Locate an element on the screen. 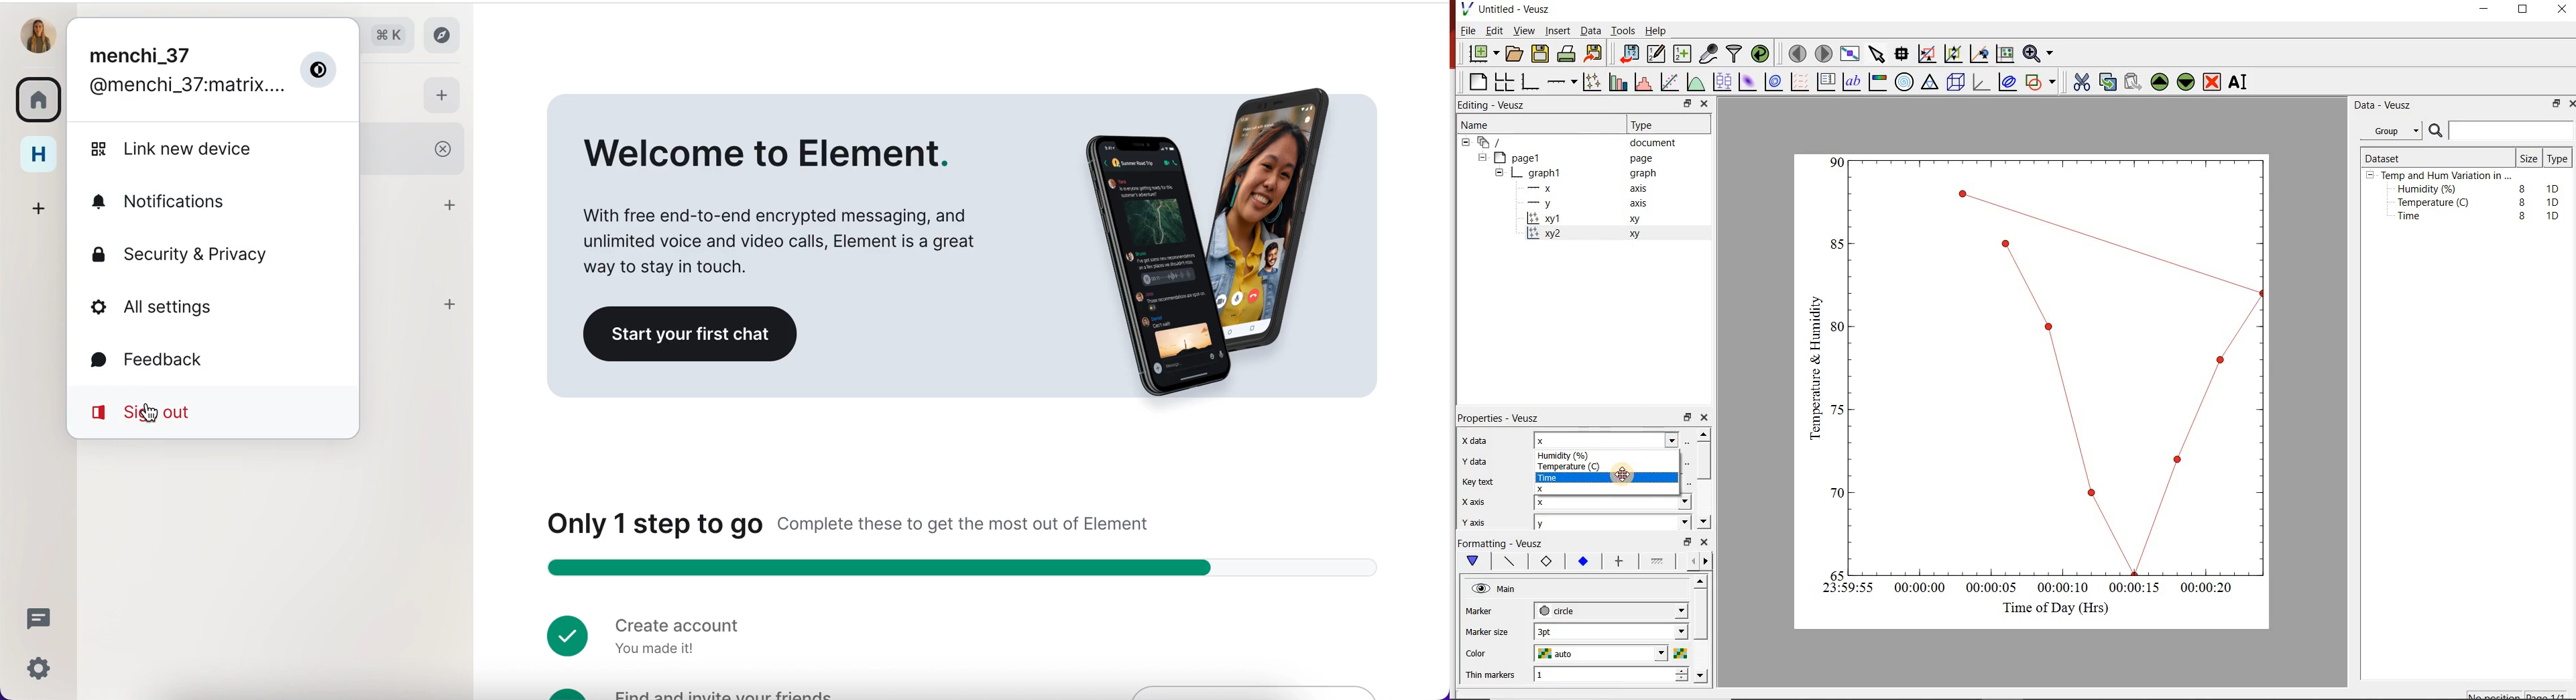 The height and width of the screenshot is (700, 2576). threads is located at coordinates (40, 618).